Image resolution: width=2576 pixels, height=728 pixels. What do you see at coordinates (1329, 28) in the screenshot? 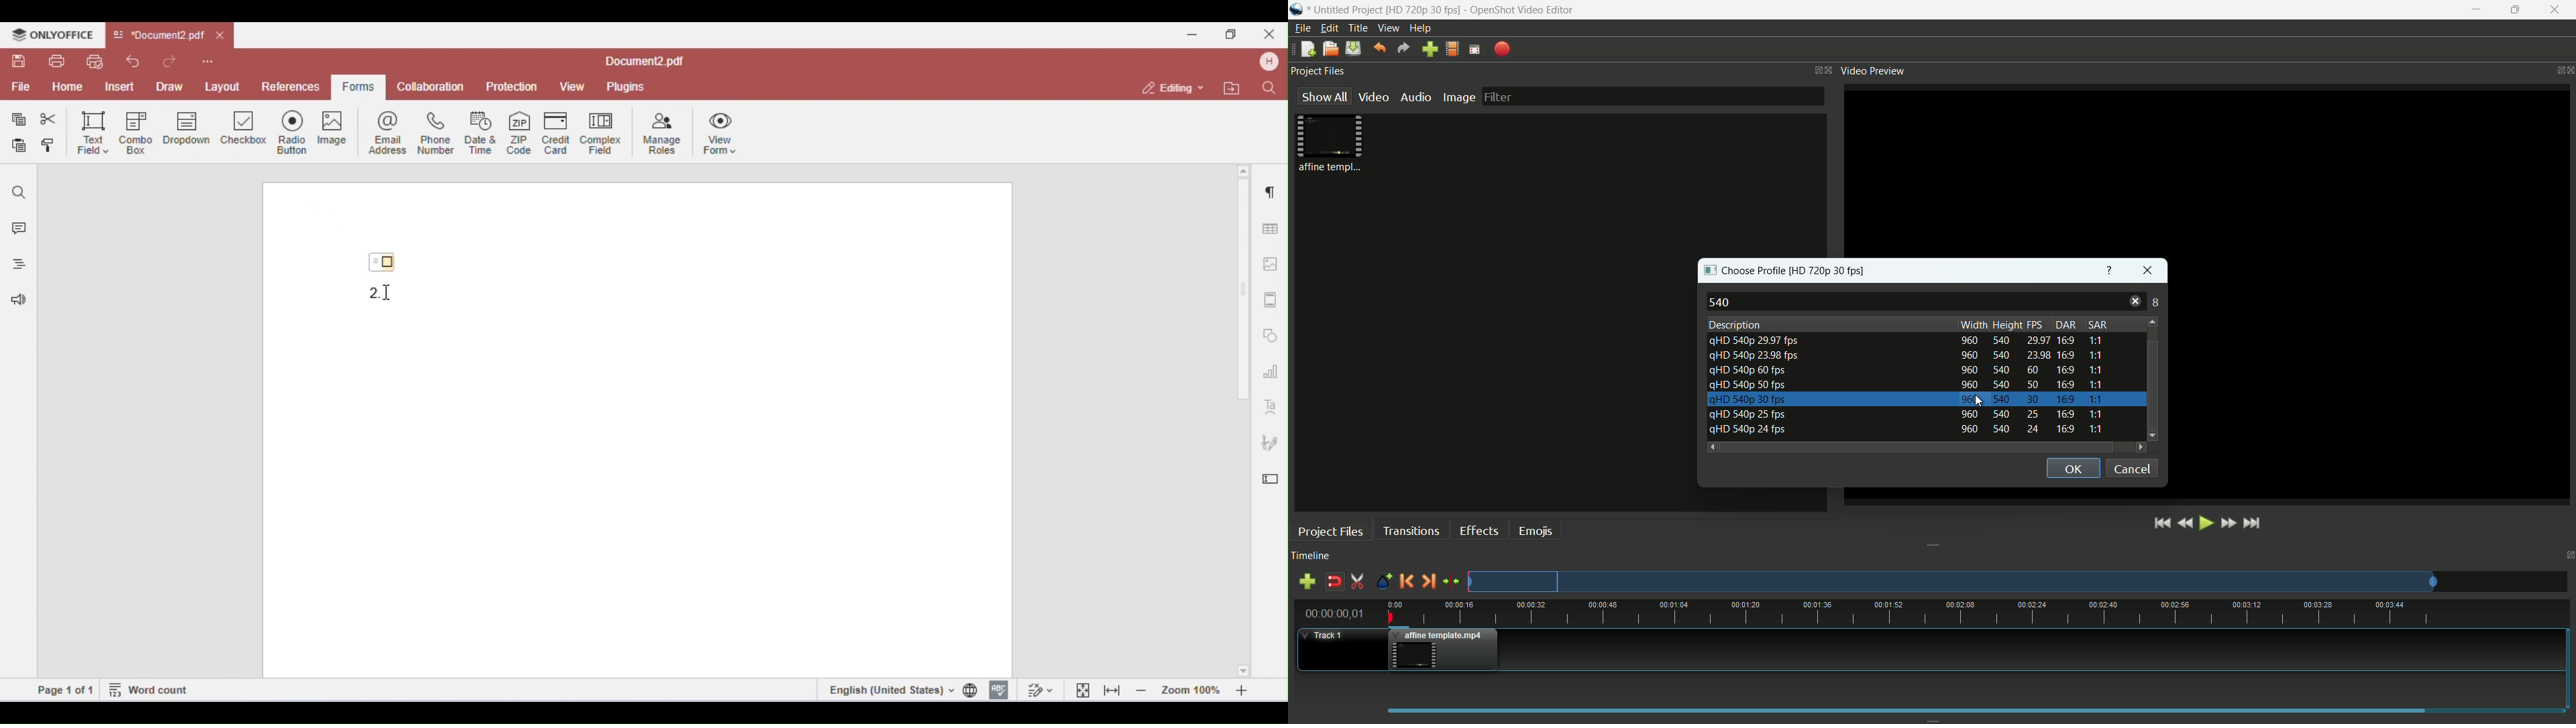
I see `edit menu` at bounding box center [1329, 28].